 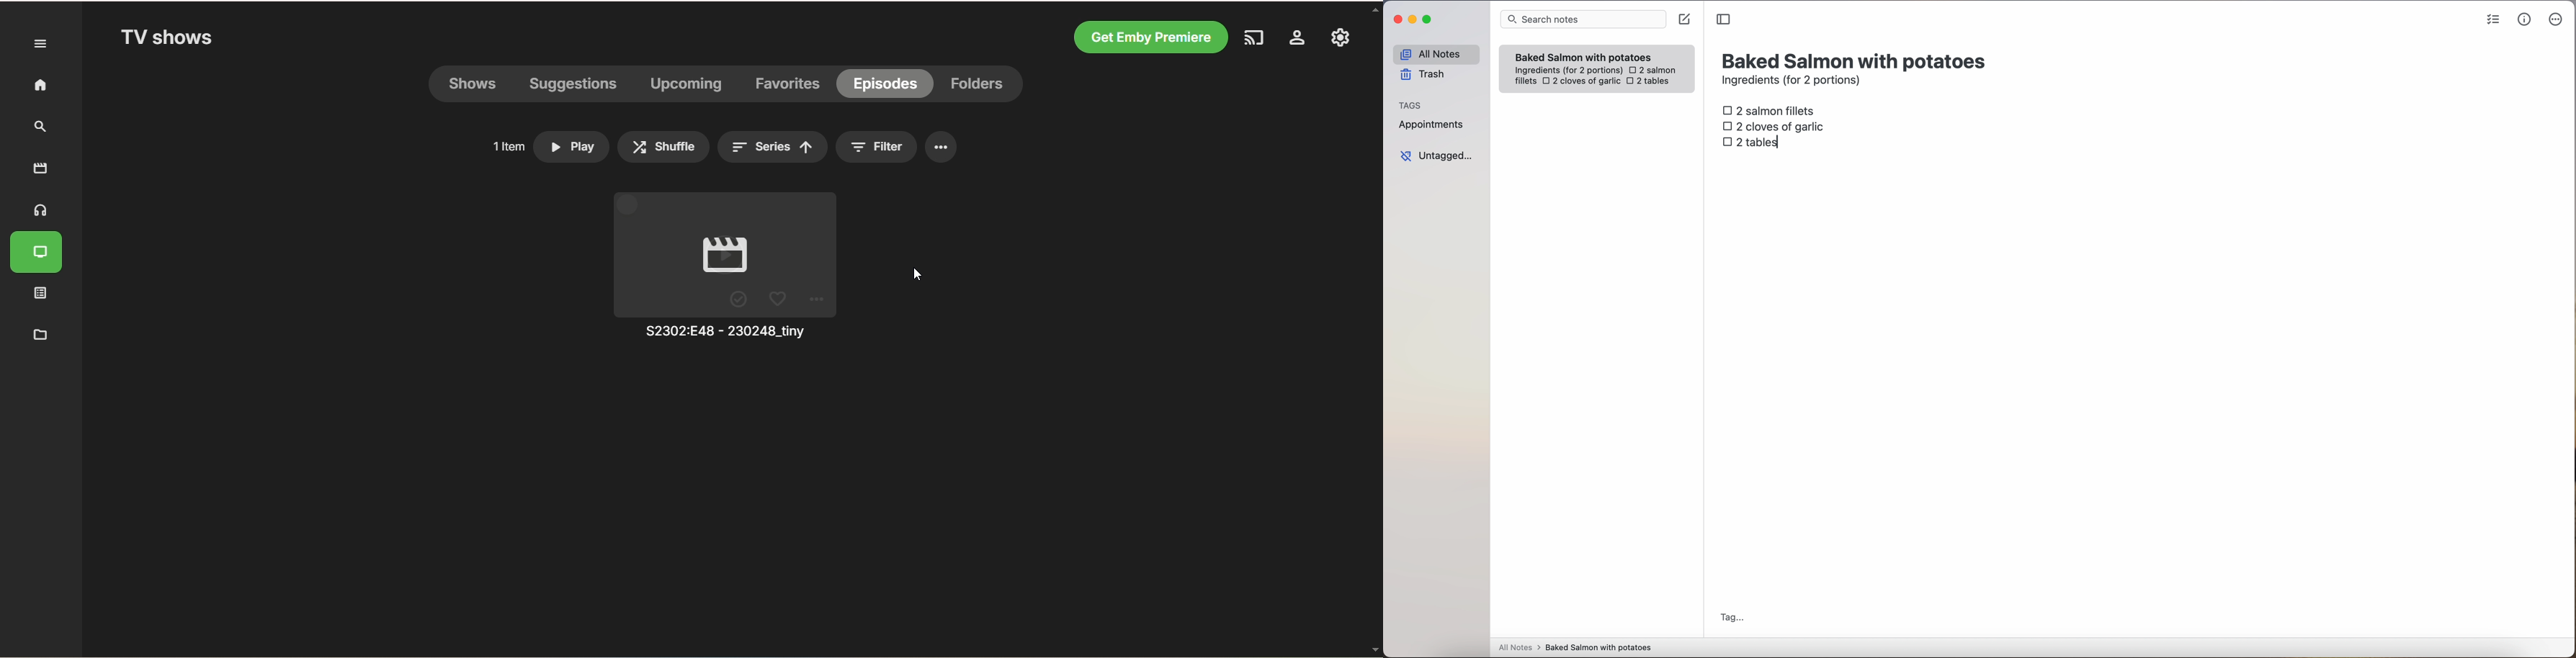 What do you see at coordinates (1725, 20) in the screenshot?
I see `toggle sidebar` at bounding box center [1725, 20].